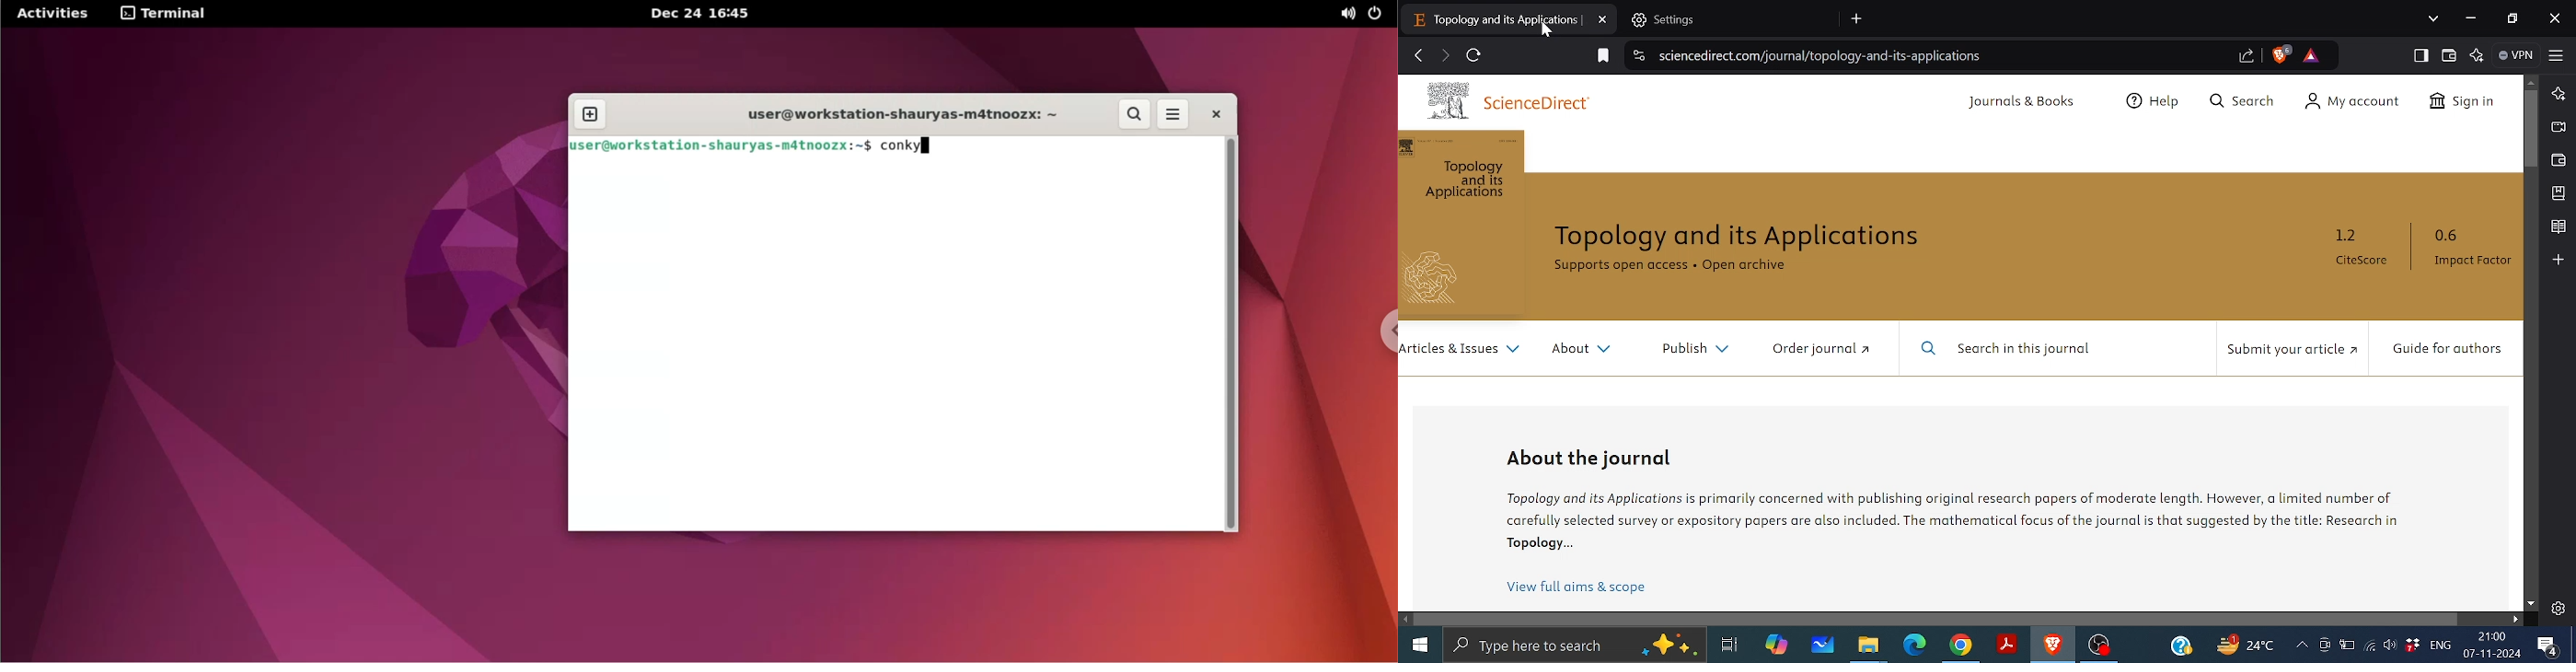  Describe the element at coordinates (2434, 18) in the screenshot. I see `dropdown` at that location.